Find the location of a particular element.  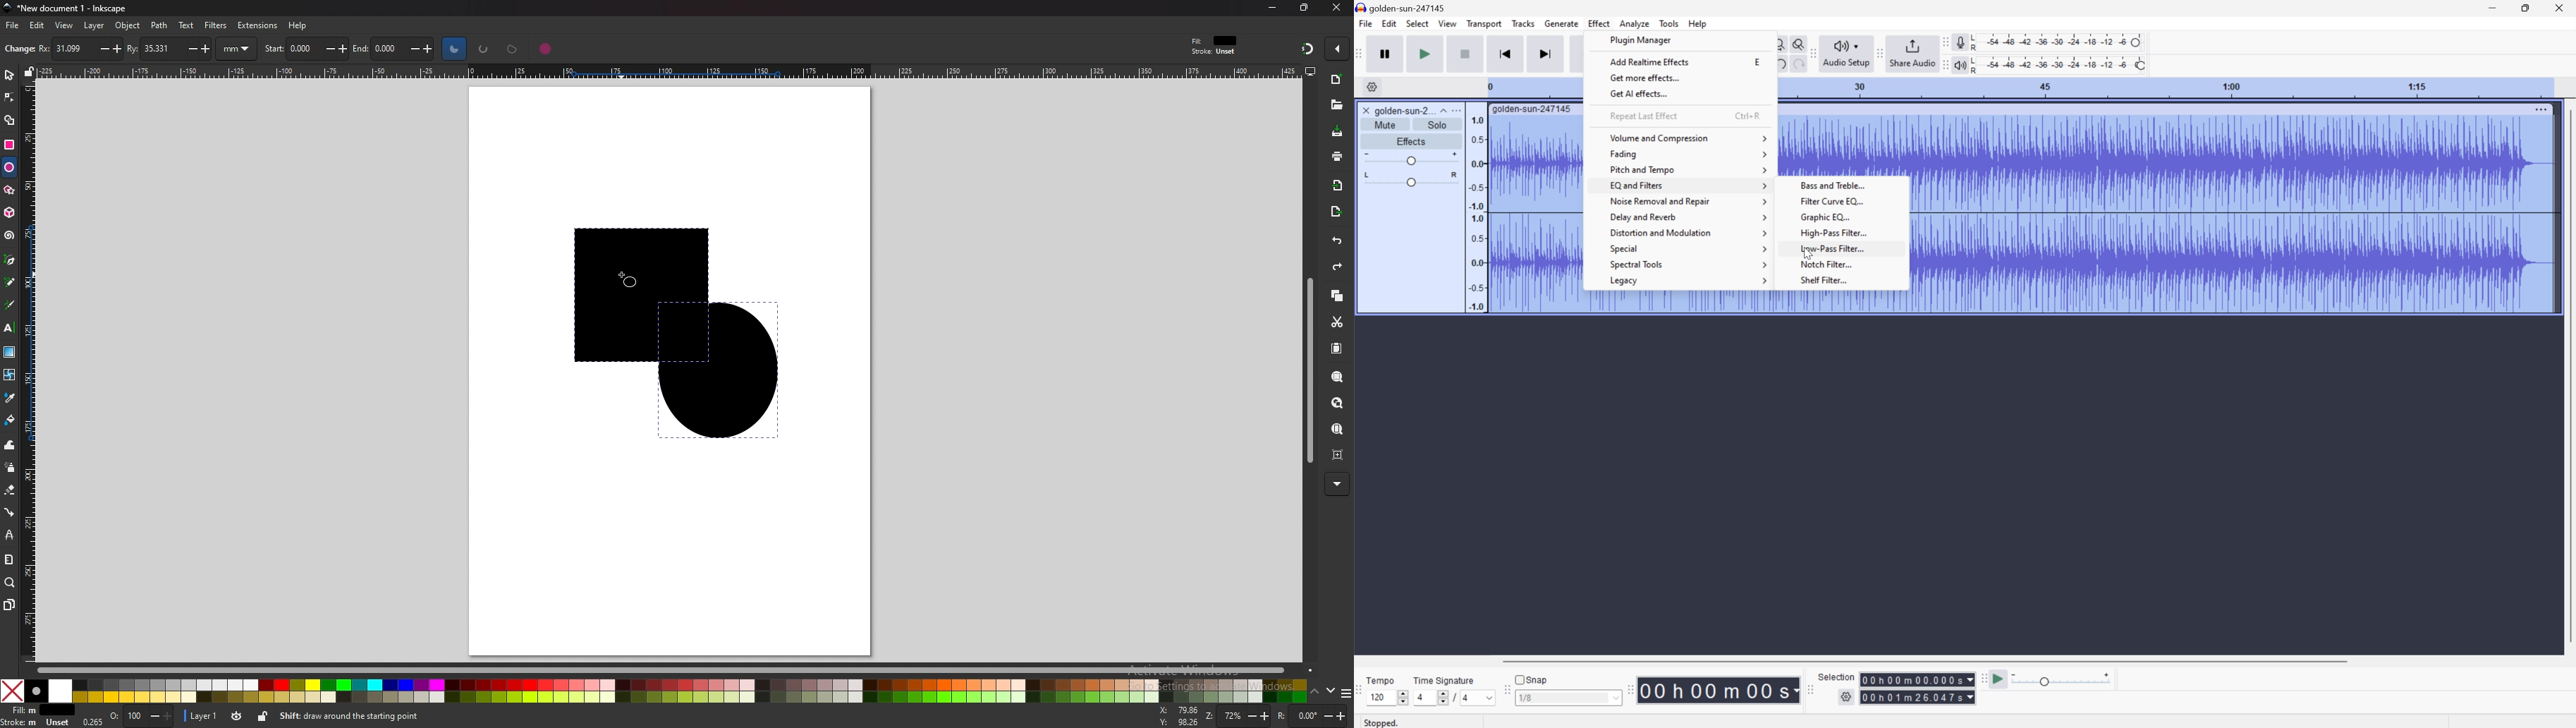

Audacity transport toolbar is located at coordinates (1362, 52).